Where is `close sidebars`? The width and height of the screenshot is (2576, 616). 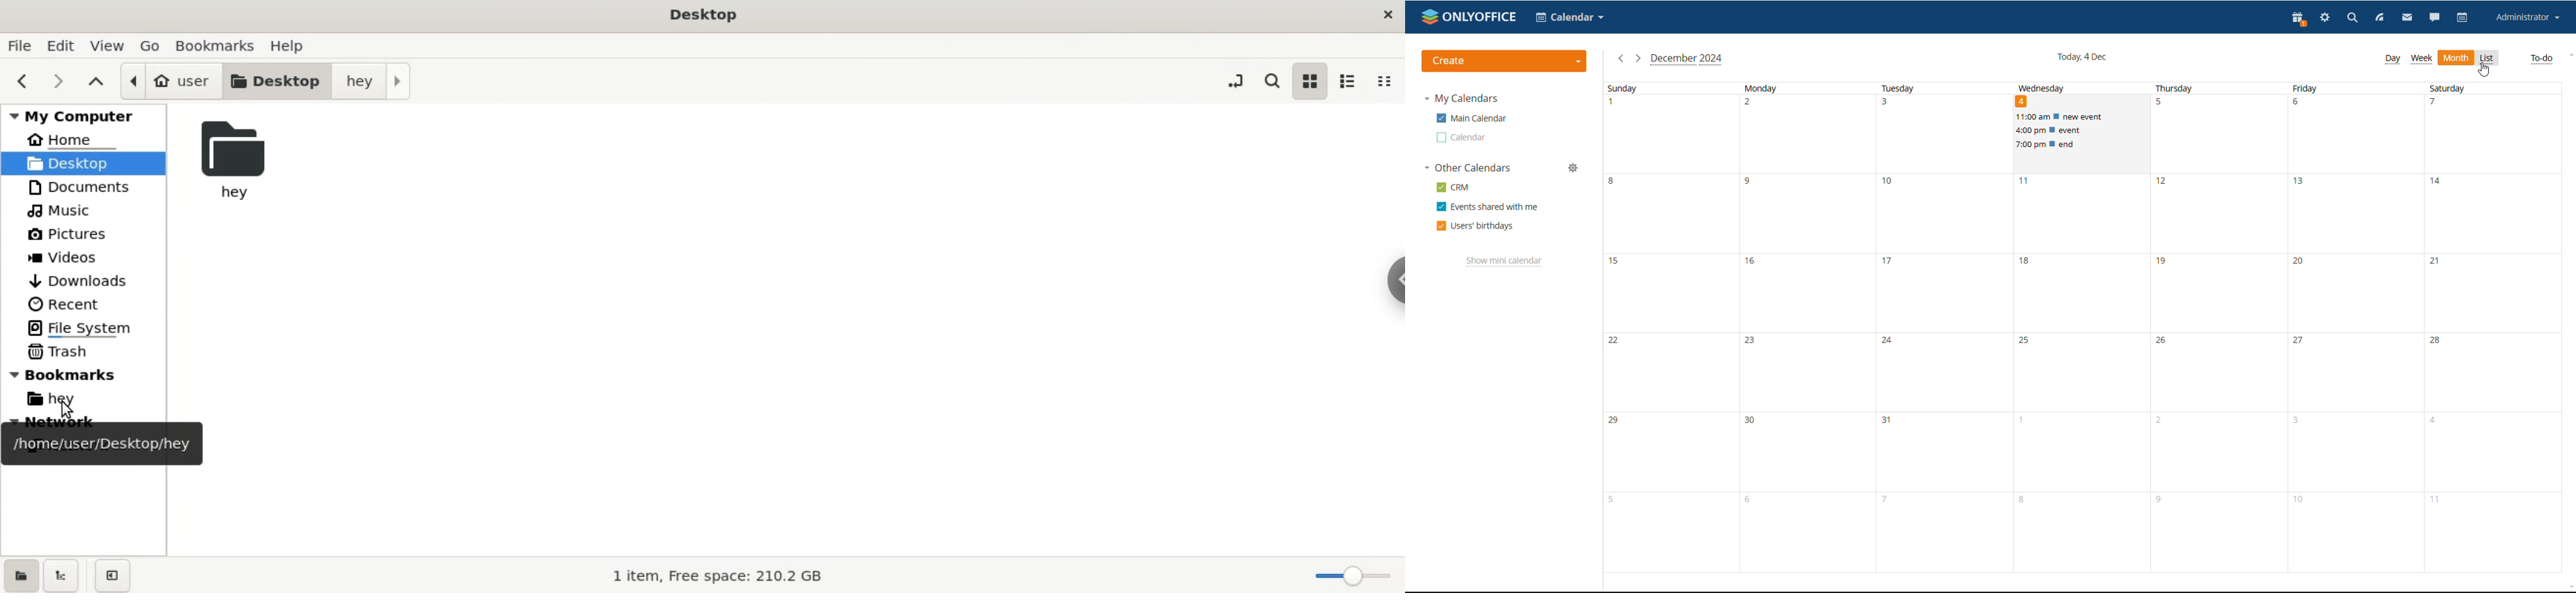
close sidebars is located at coordinates (116, 575).